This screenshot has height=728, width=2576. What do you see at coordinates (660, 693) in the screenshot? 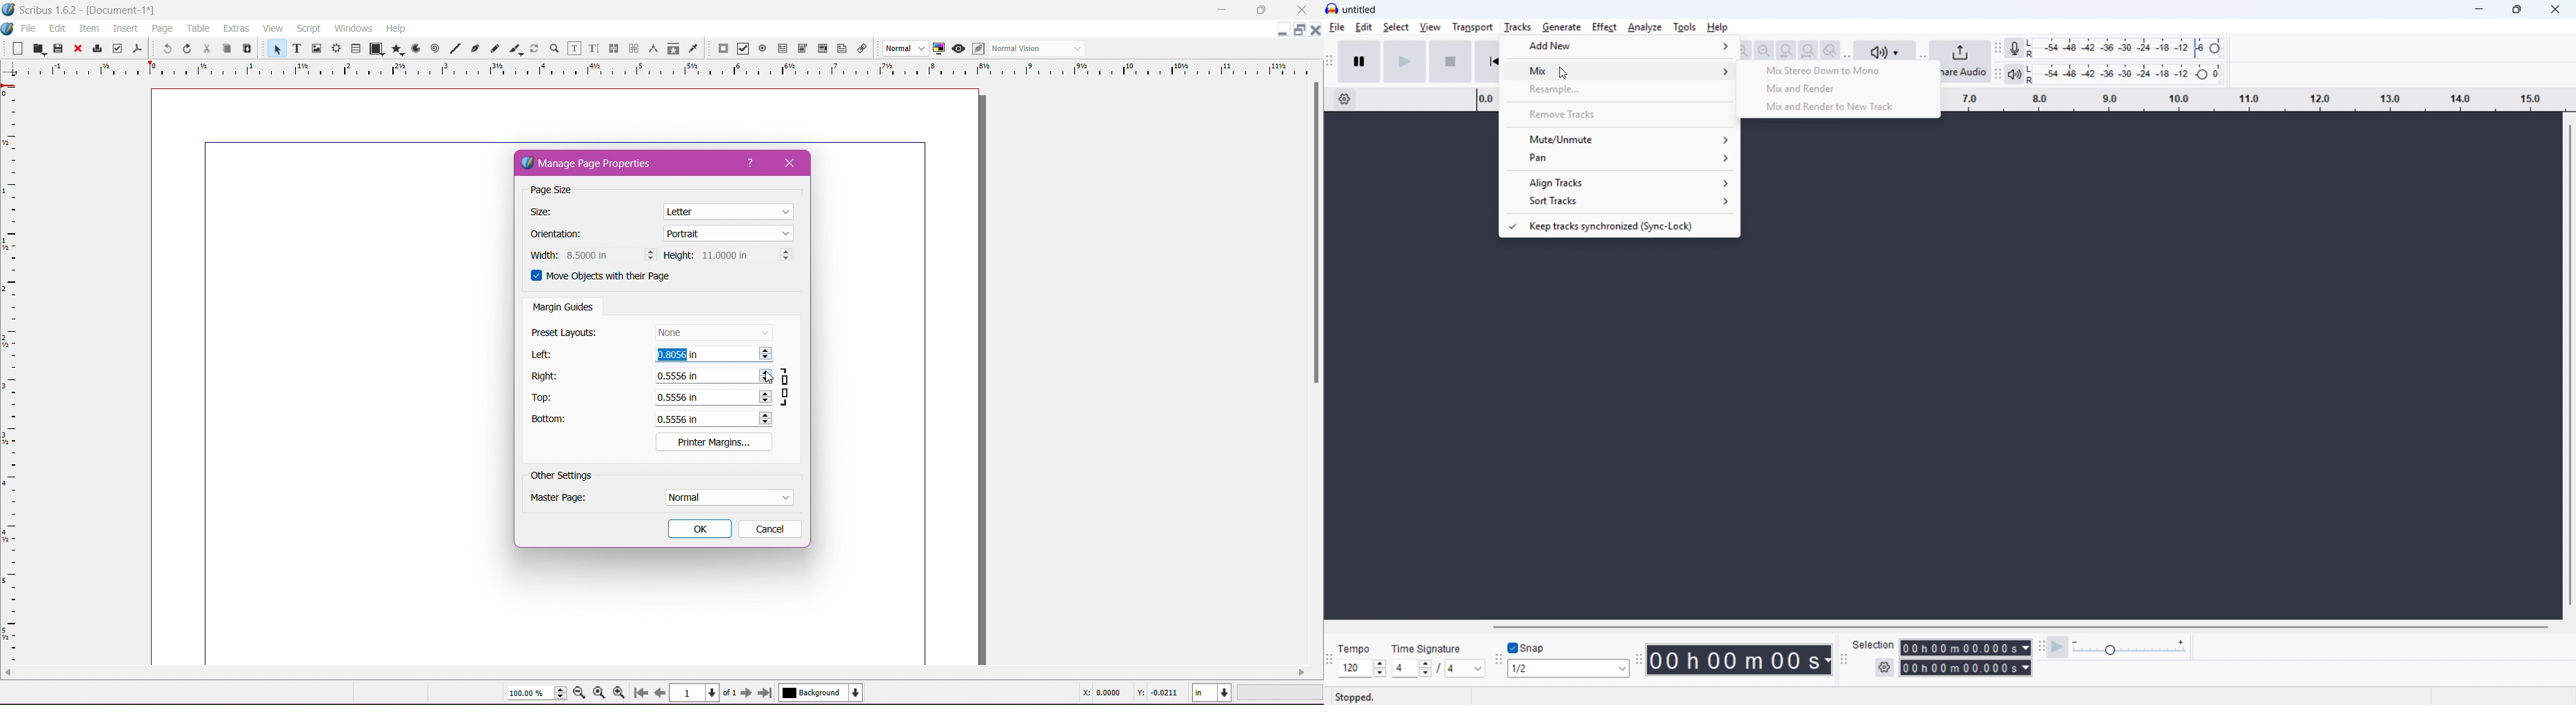
I see `Go to previous page` at bounding box center [660, 693].